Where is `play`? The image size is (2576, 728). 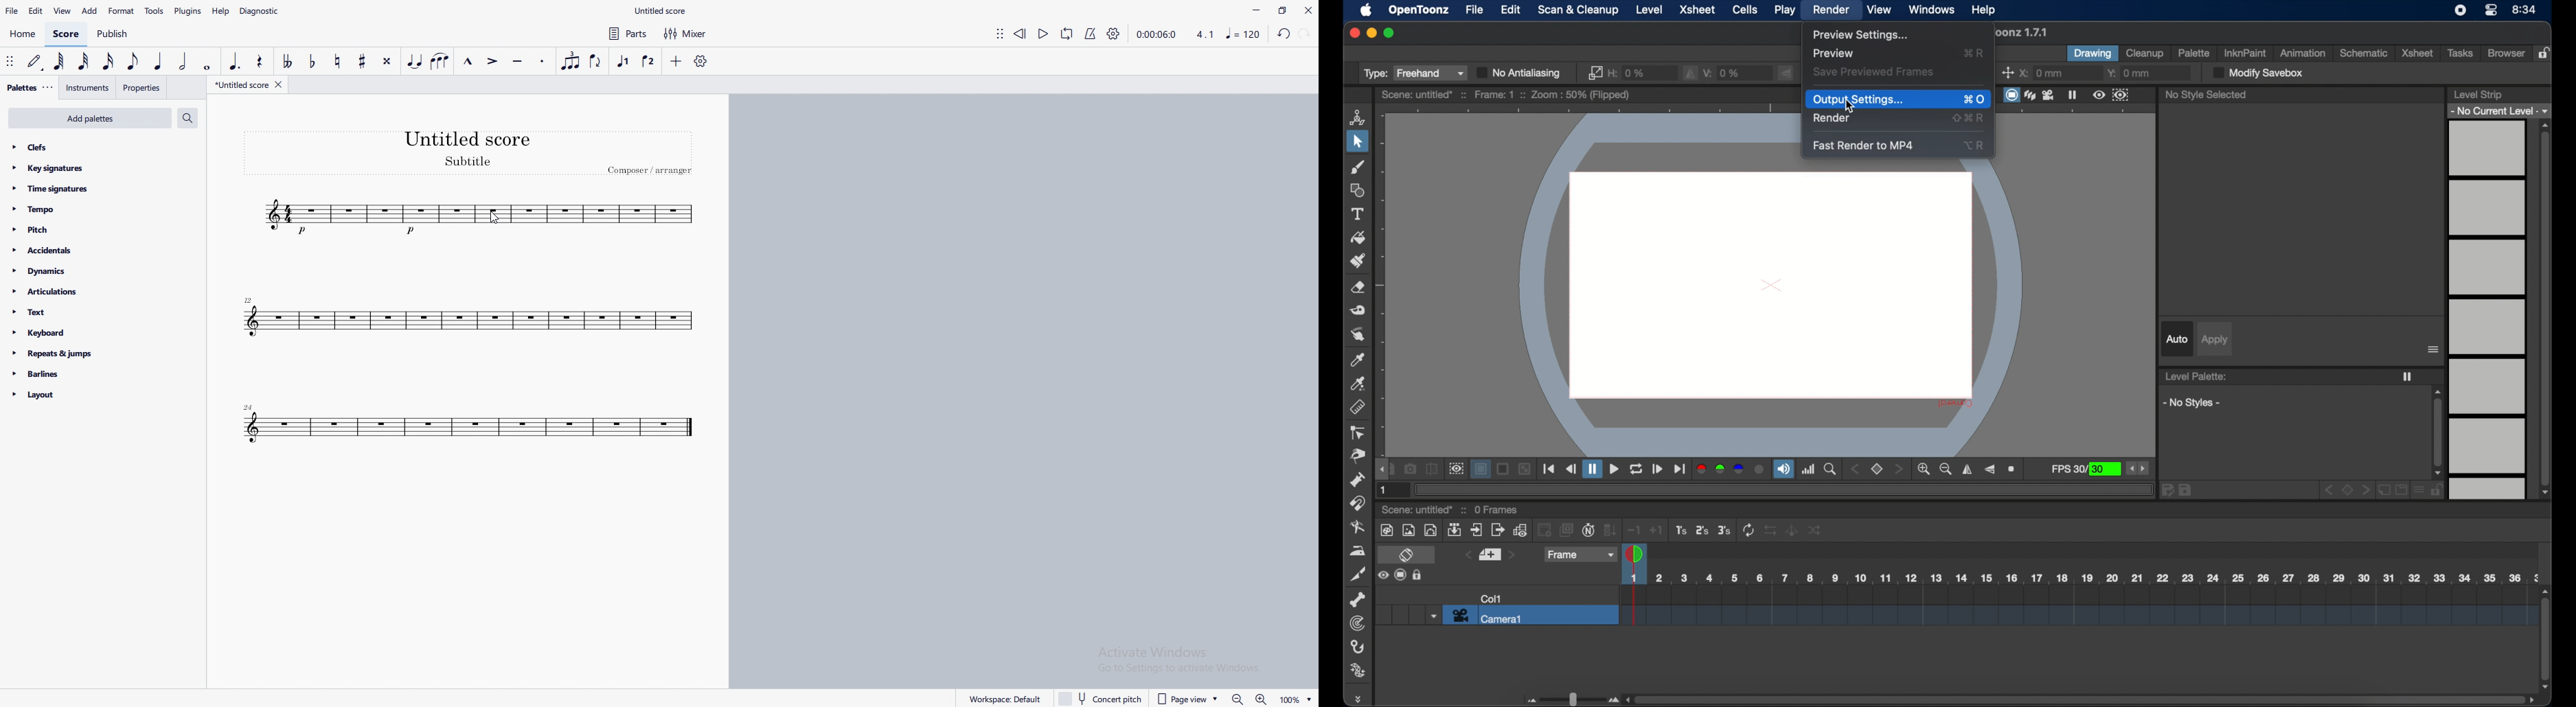
play is located at coordinates (1043, 33).